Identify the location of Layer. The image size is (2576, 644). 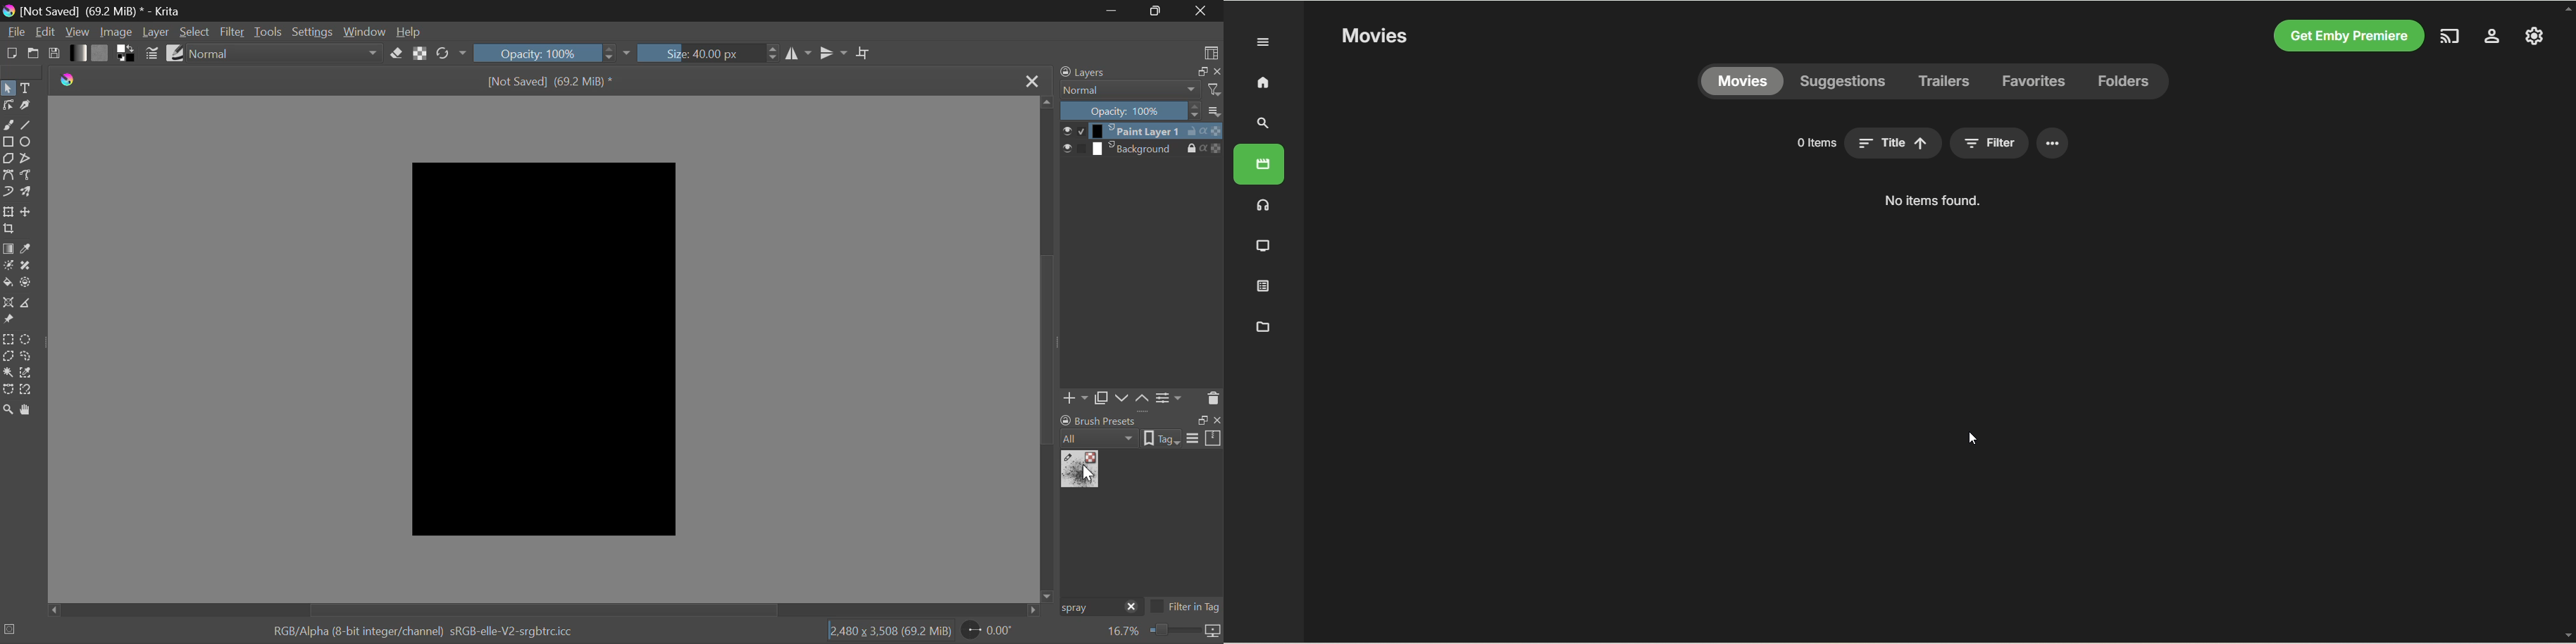
(157, 31).